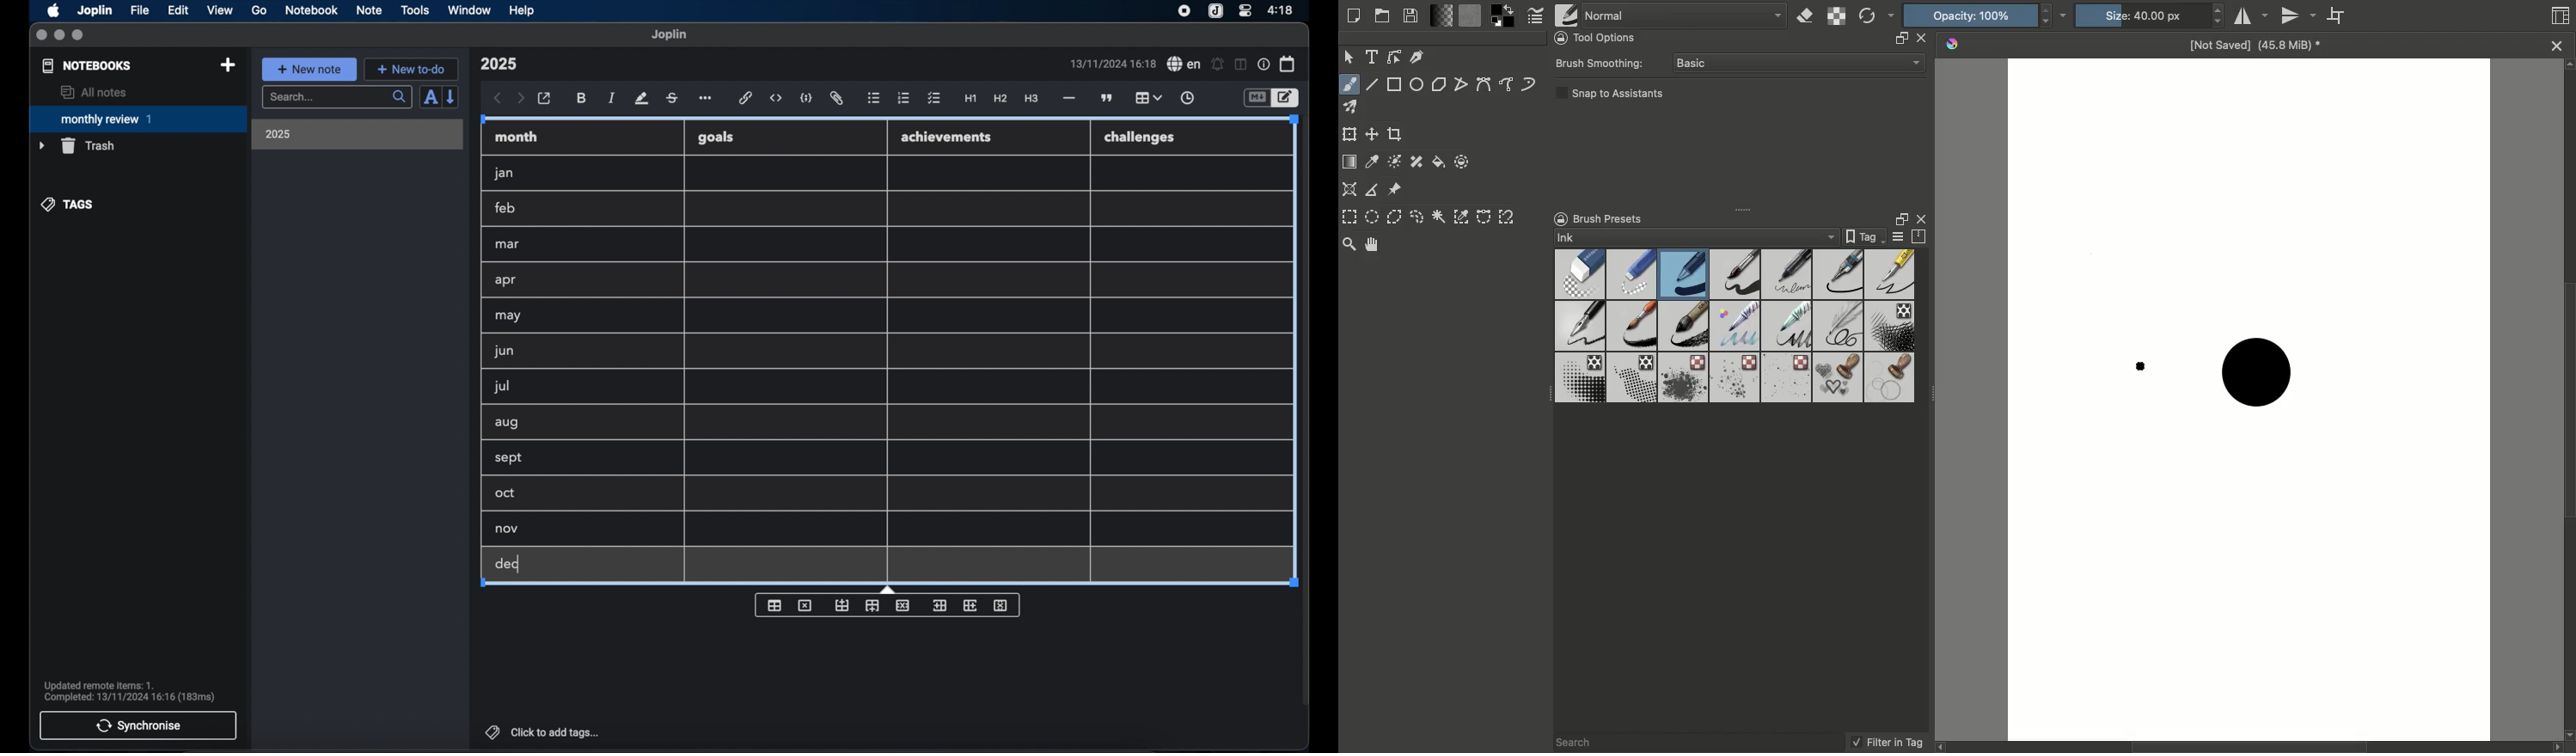 The height and width of the screenshot is (756, 2576). What do you see at coordinates (807, 99) in the screenshot?
I see `code` at bounding box center [807, 99].